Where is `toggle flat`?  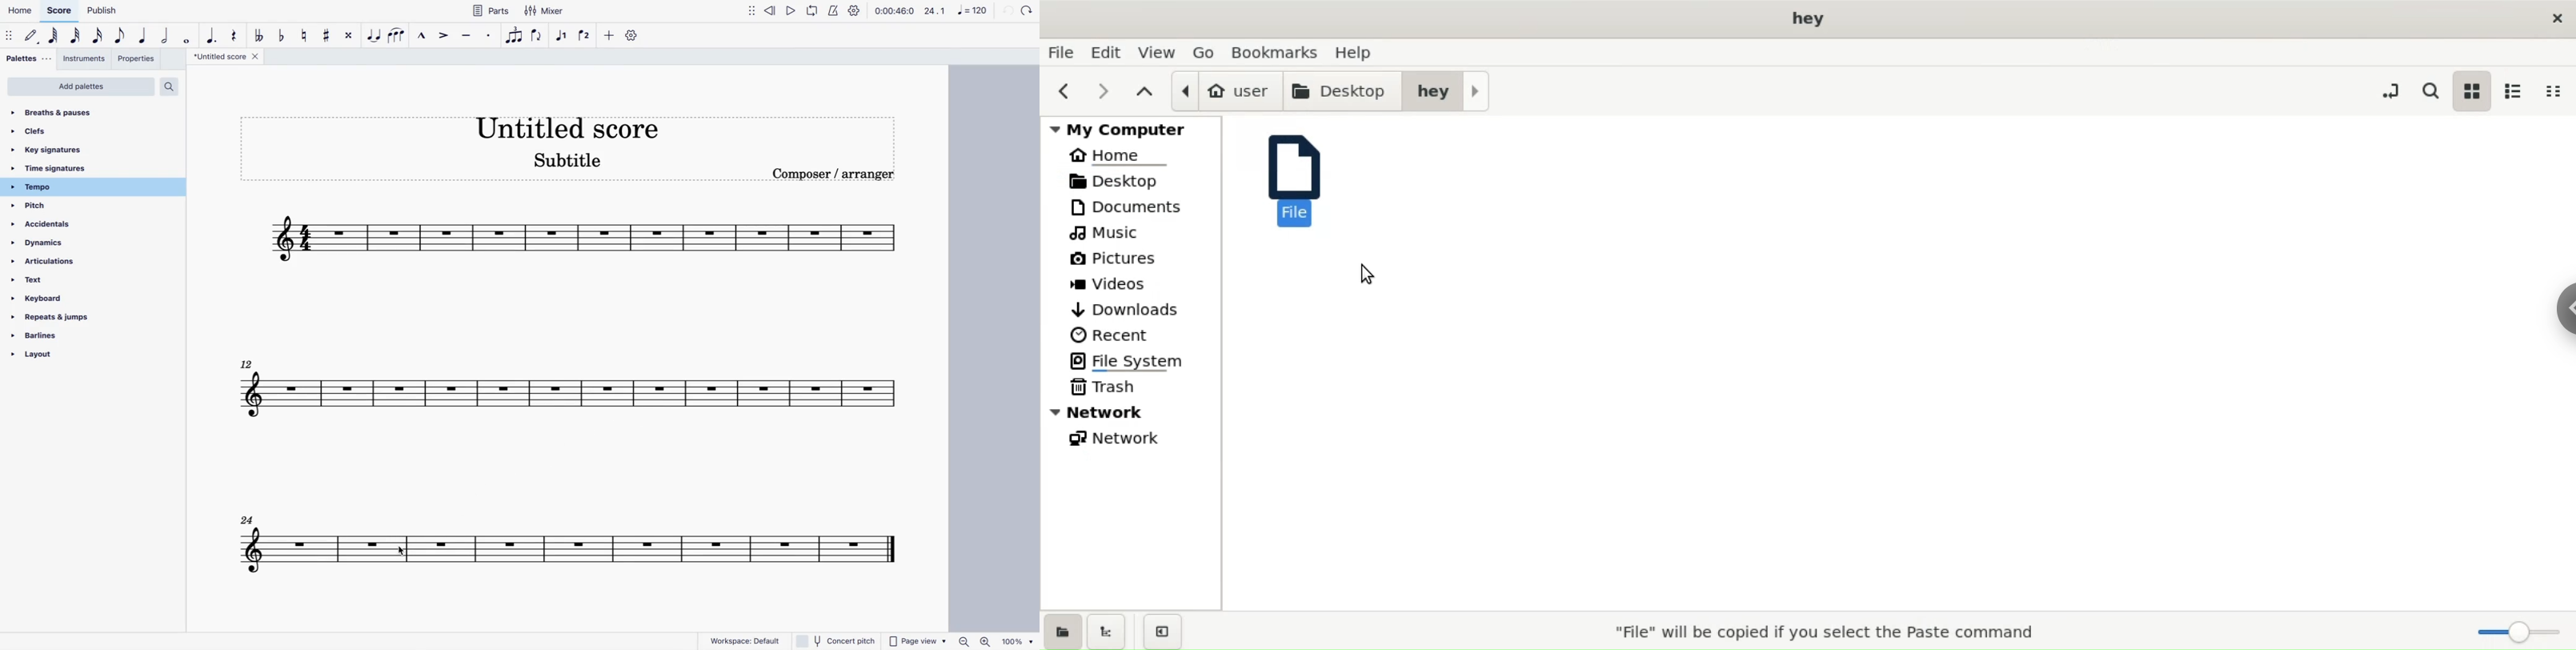
toggle flat is located at coordinates (281, 36).